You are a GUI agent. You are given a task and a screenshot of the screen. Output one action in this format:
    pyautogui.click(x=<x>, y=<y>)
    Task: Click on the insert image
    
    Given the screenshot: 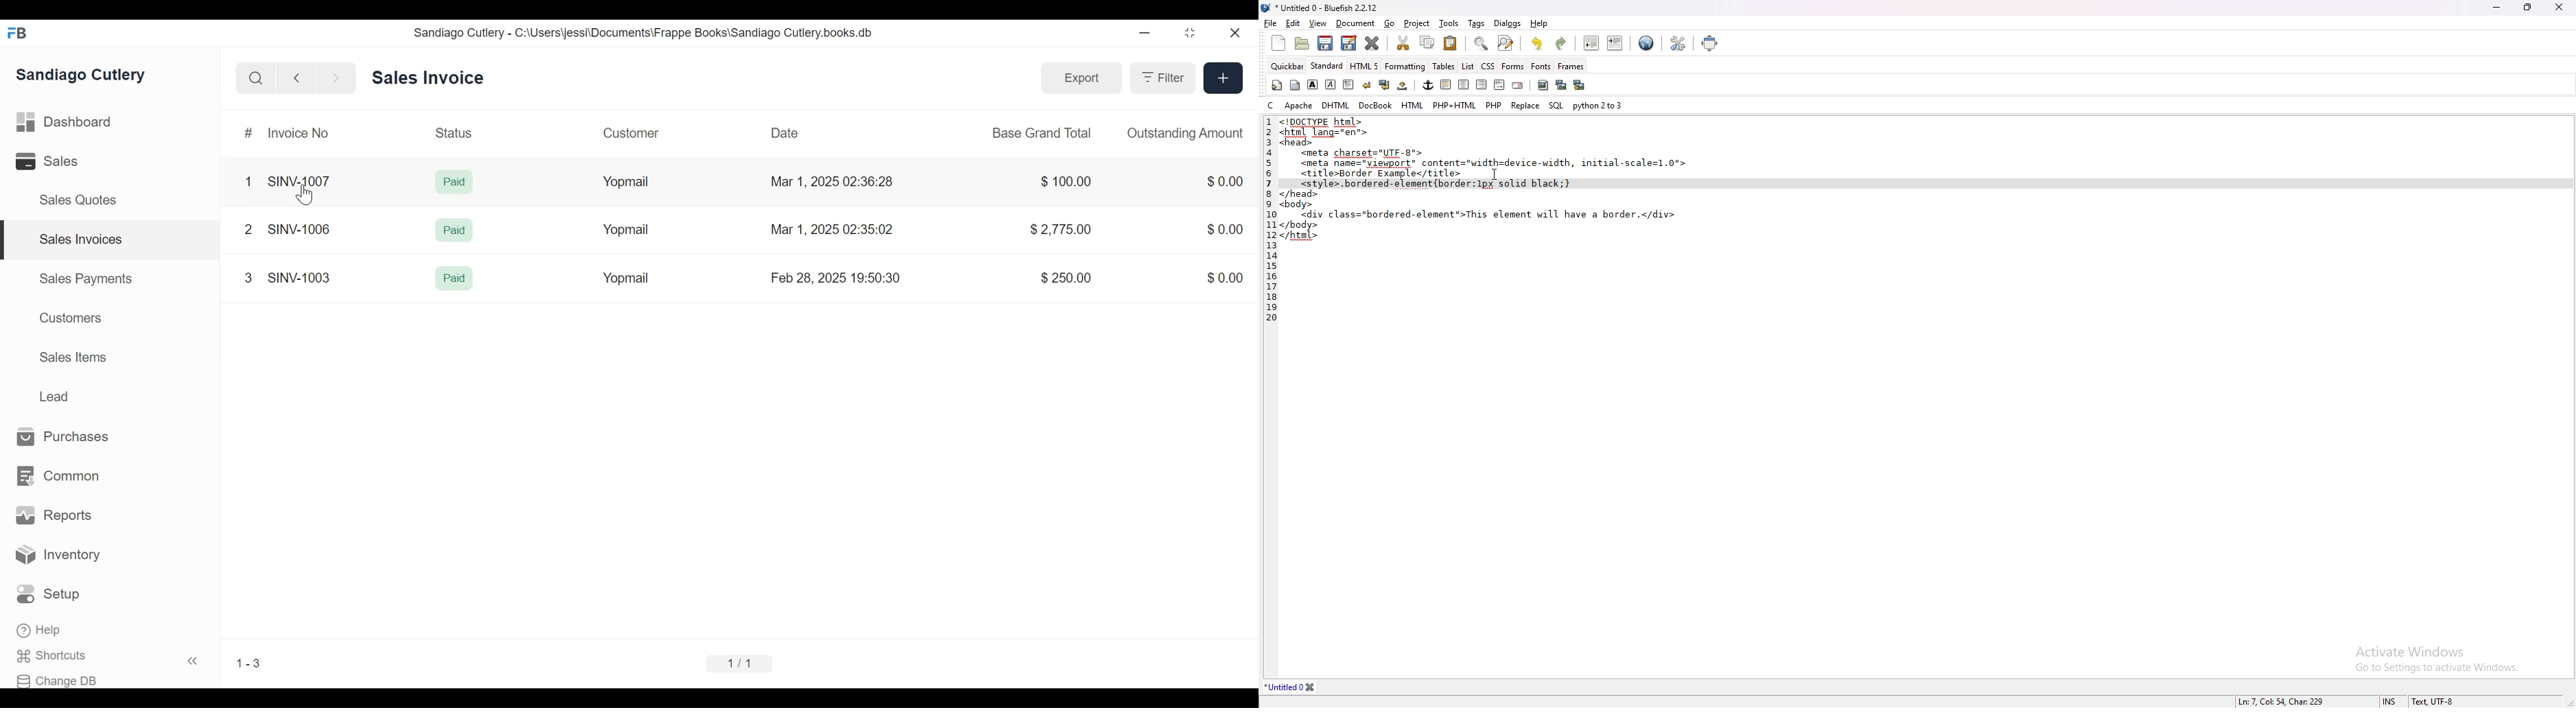 What is the action you would take?
    pyautogui.click(x=1543, y=85)
    